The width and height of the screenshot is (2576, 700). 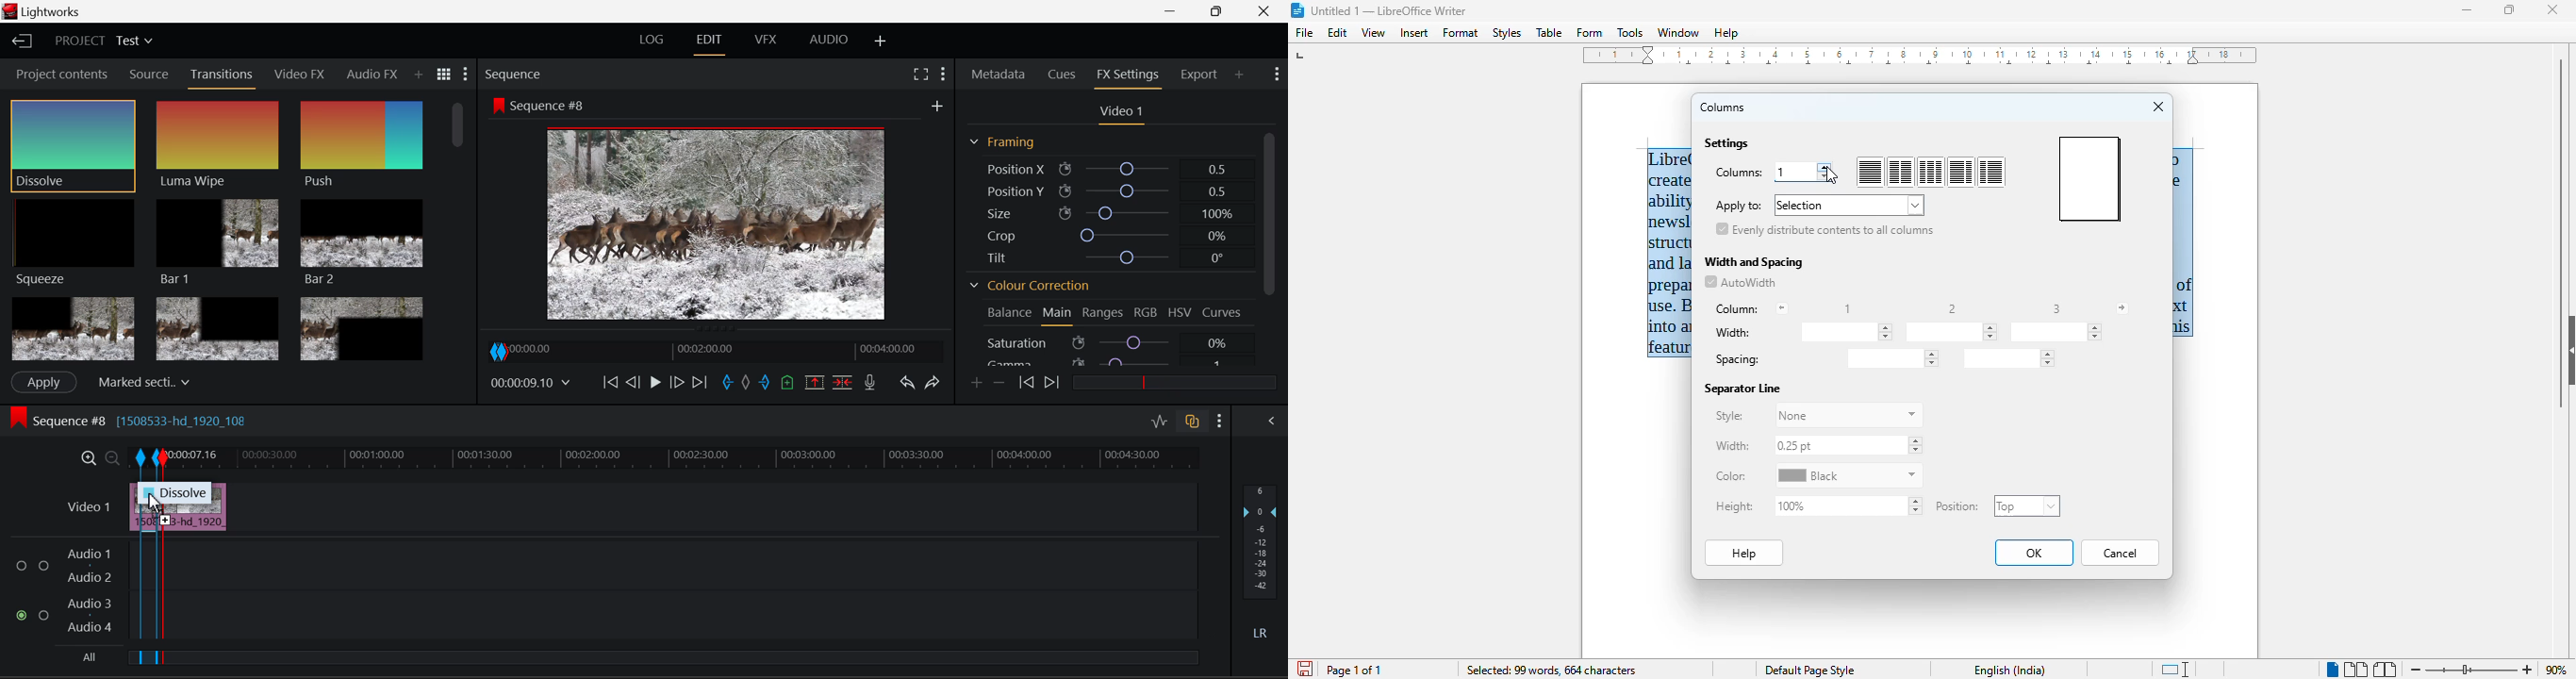 I want to click on Show Settings, so click(x=1220, y=421).